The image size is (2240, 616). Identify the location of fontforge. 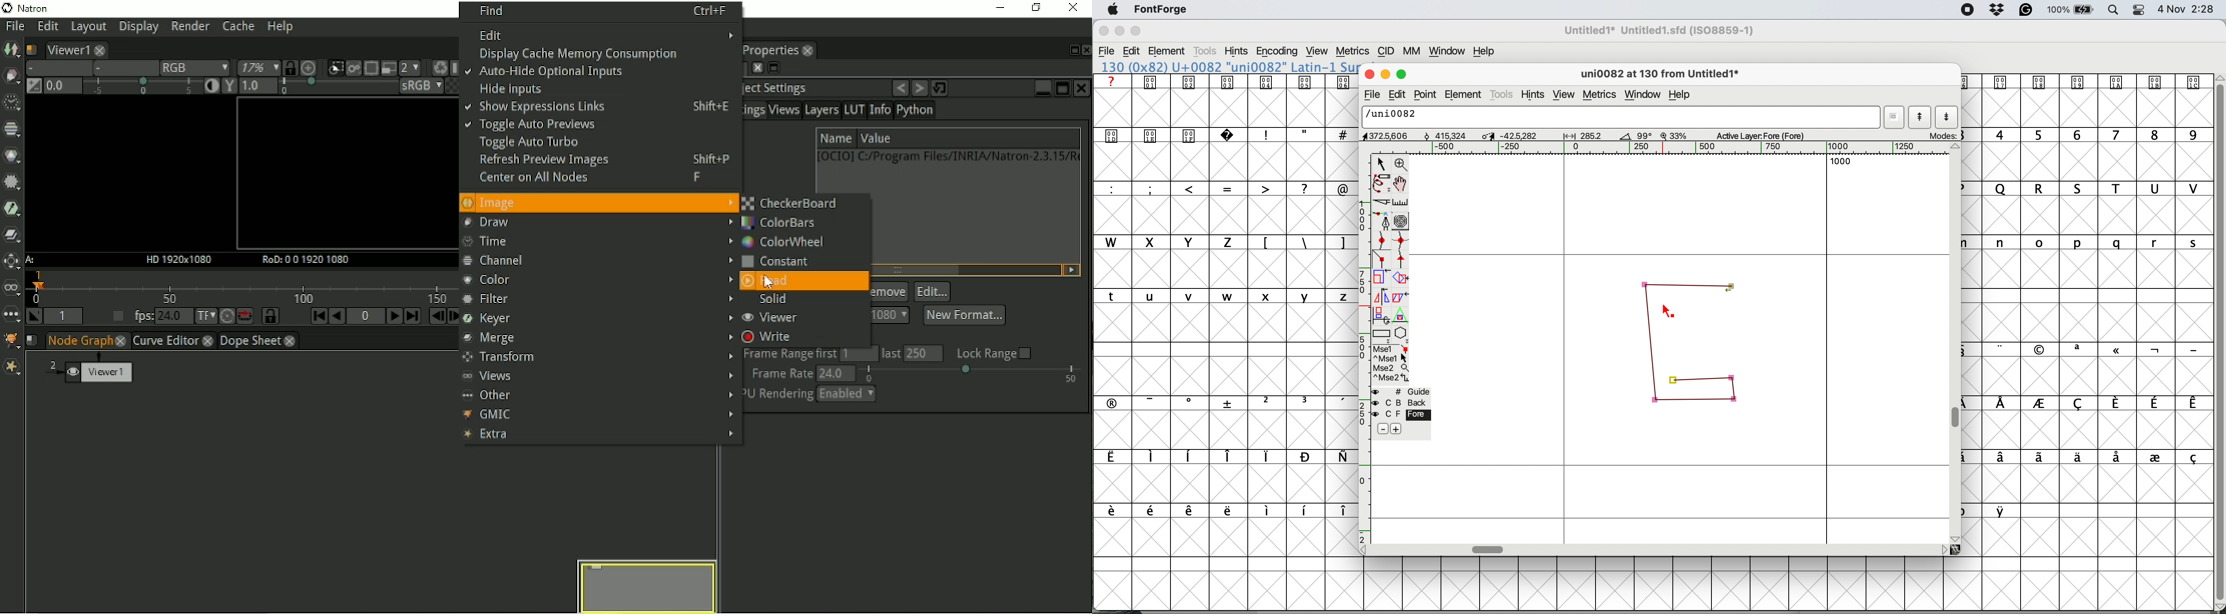
(1161, 9).